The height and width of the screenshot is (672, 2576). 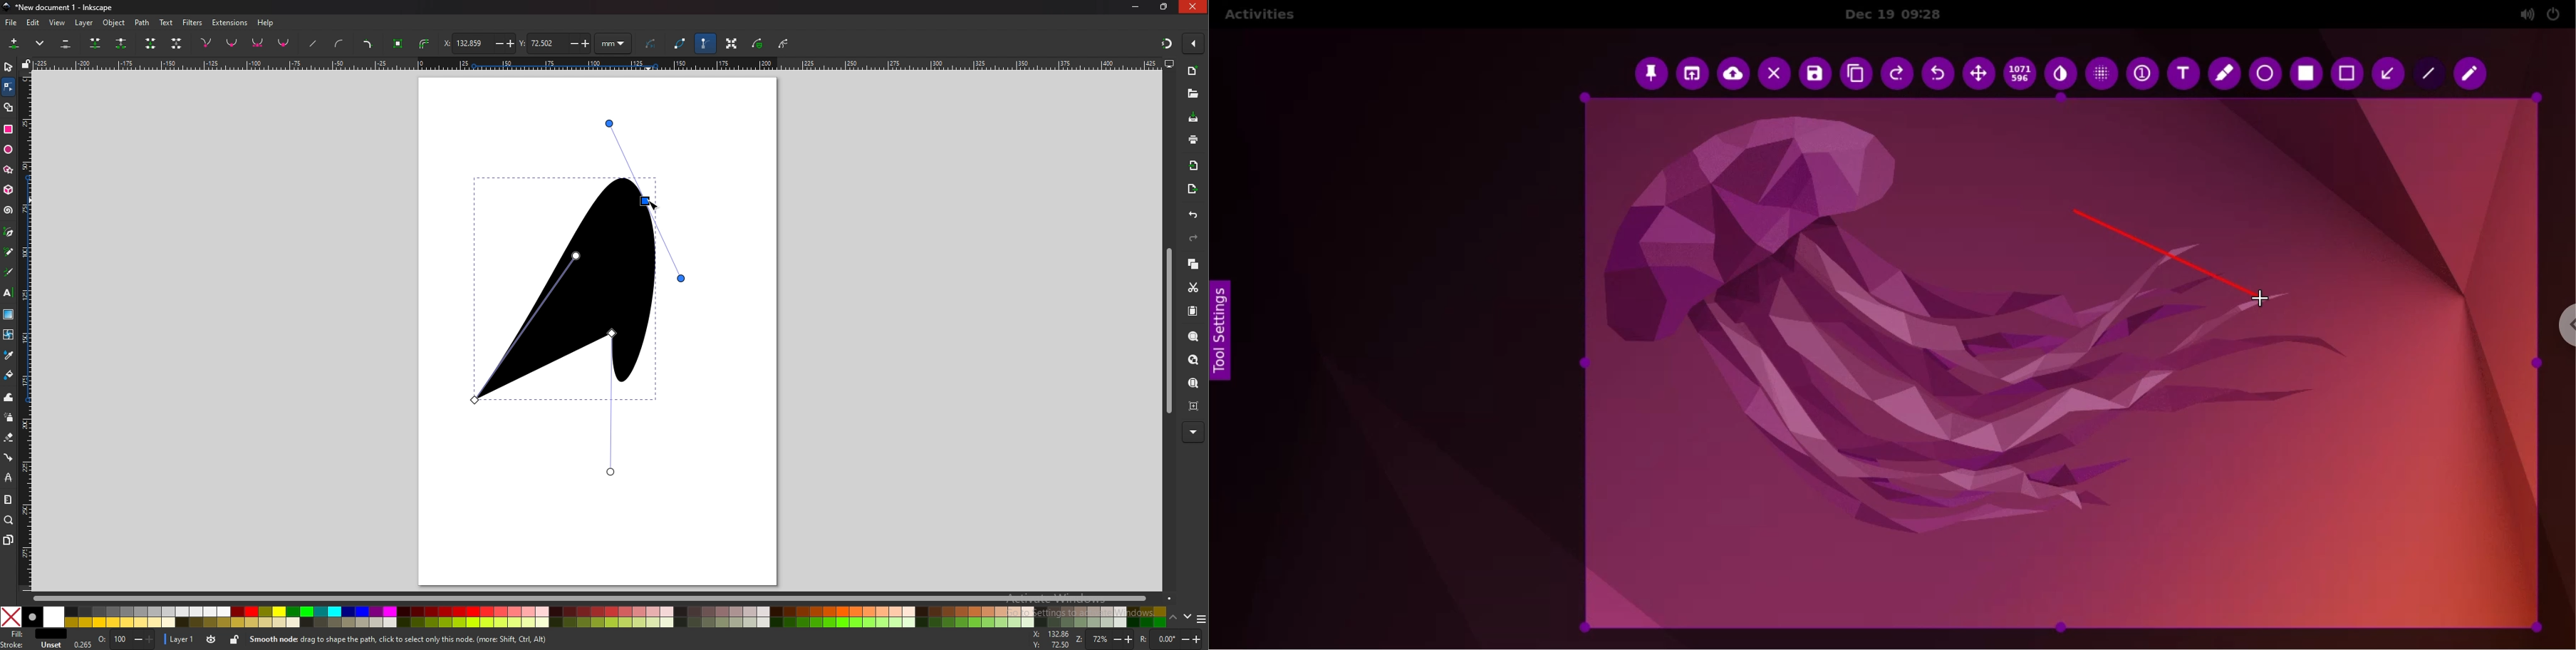 I want to click on delete segment between two non endpoint nodes, so click(x=176, y=43).